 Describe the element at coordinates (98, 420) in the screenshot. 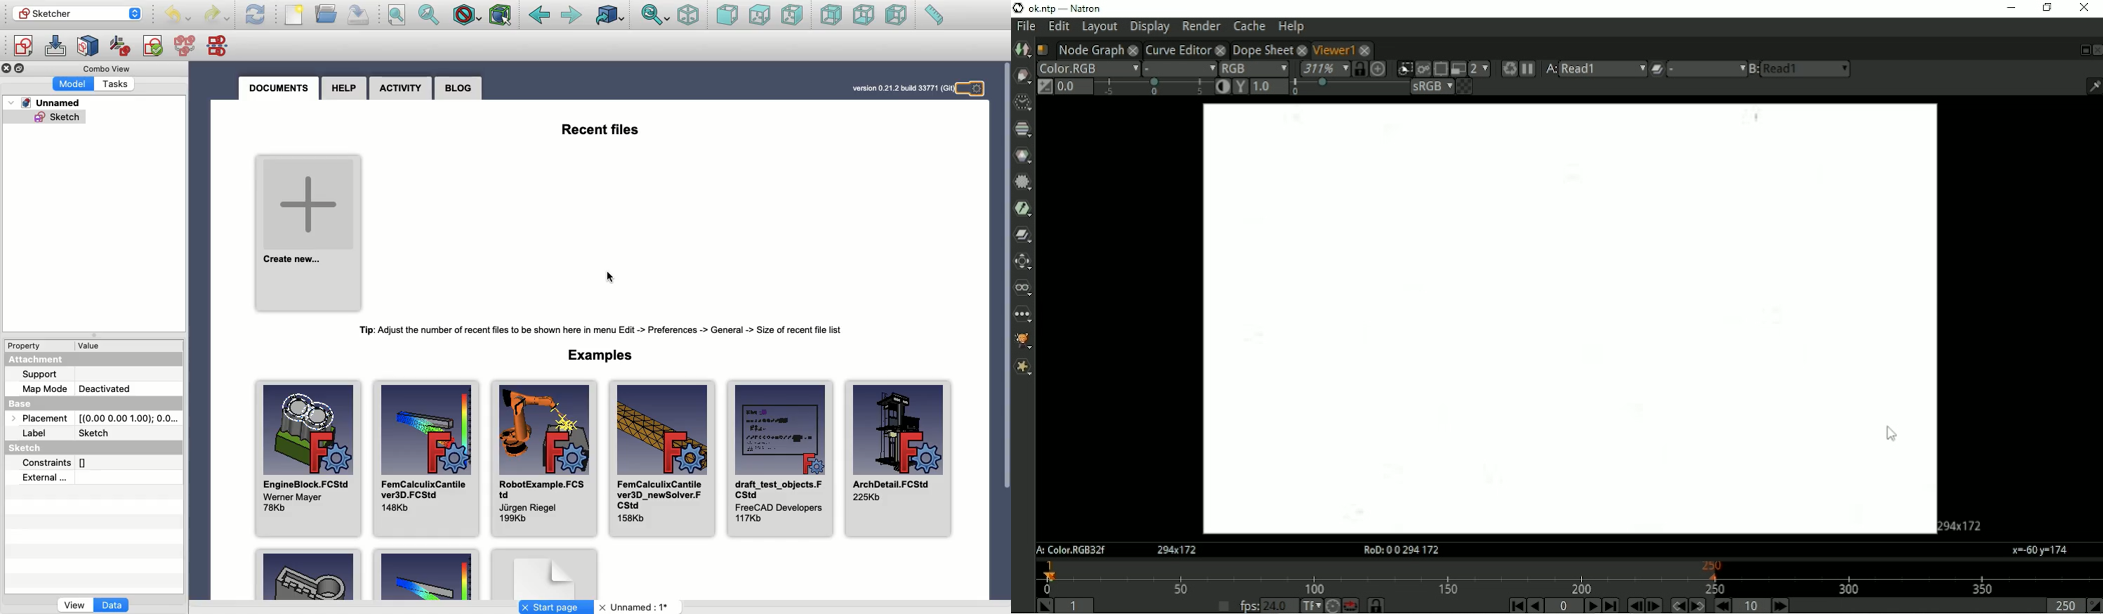

I see `Placement [(0.00 0.00 1.00); 0.0...` at that location.